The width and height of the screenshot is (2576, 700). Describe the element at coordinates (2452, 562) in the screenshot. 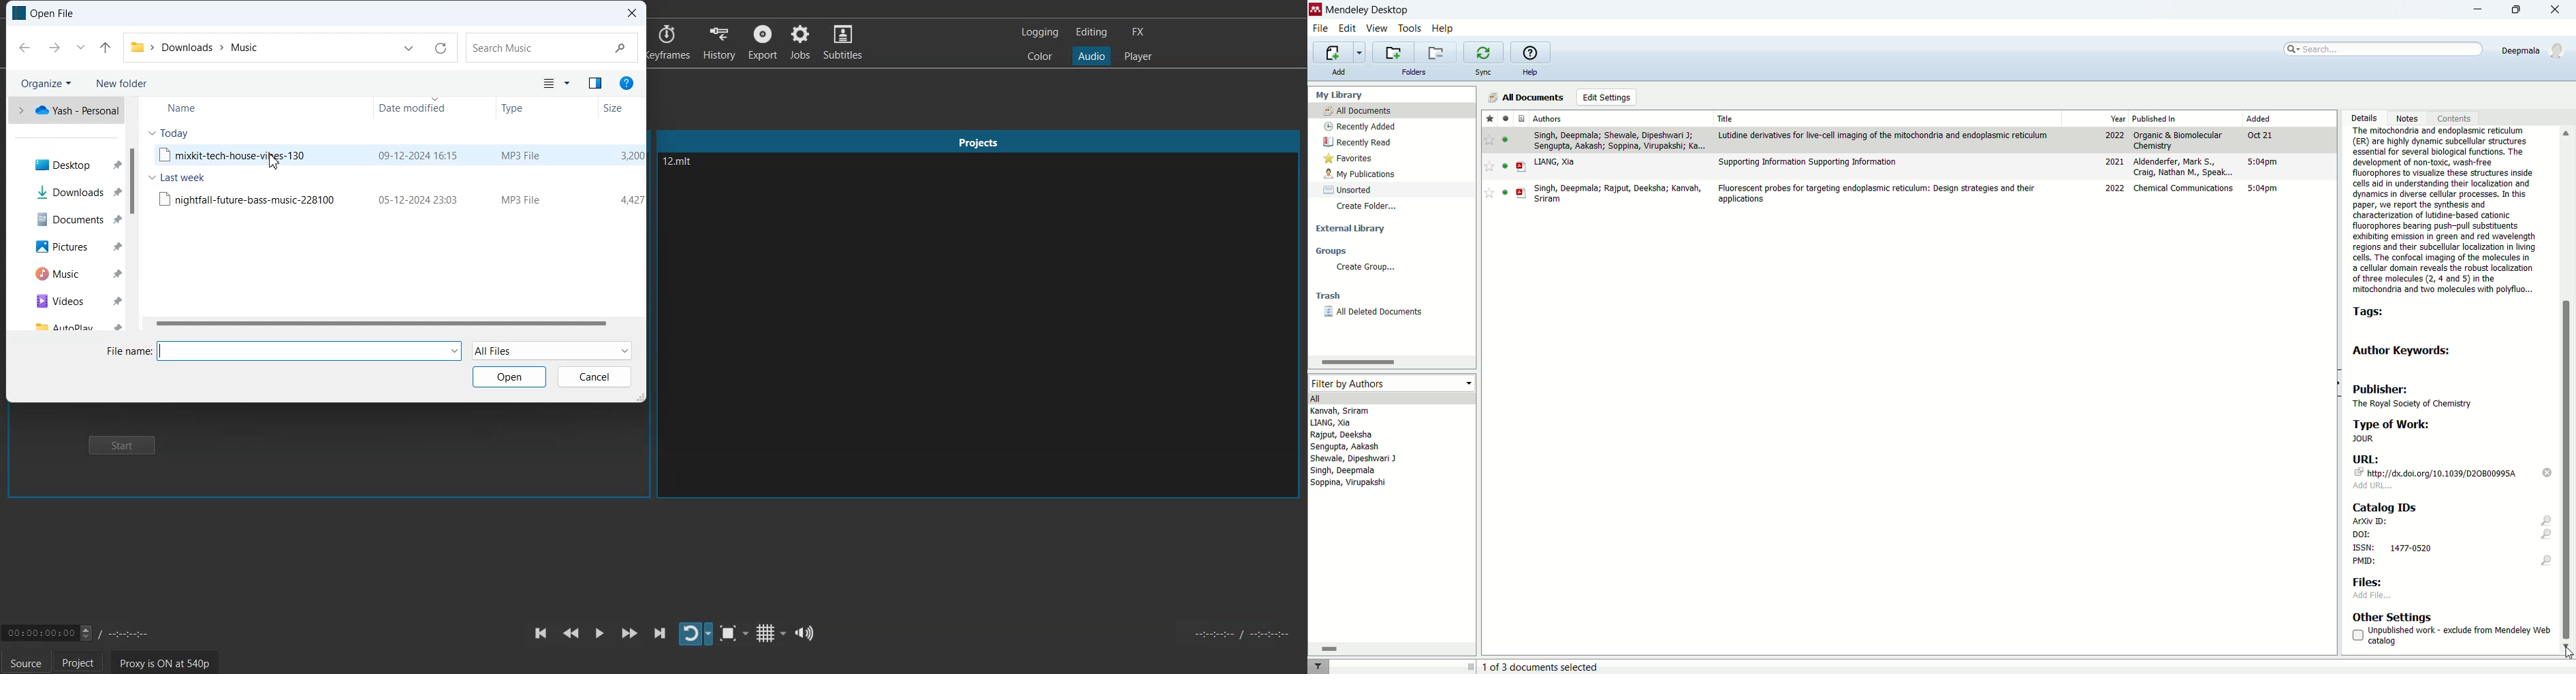

I see `PMID: ` at that location.